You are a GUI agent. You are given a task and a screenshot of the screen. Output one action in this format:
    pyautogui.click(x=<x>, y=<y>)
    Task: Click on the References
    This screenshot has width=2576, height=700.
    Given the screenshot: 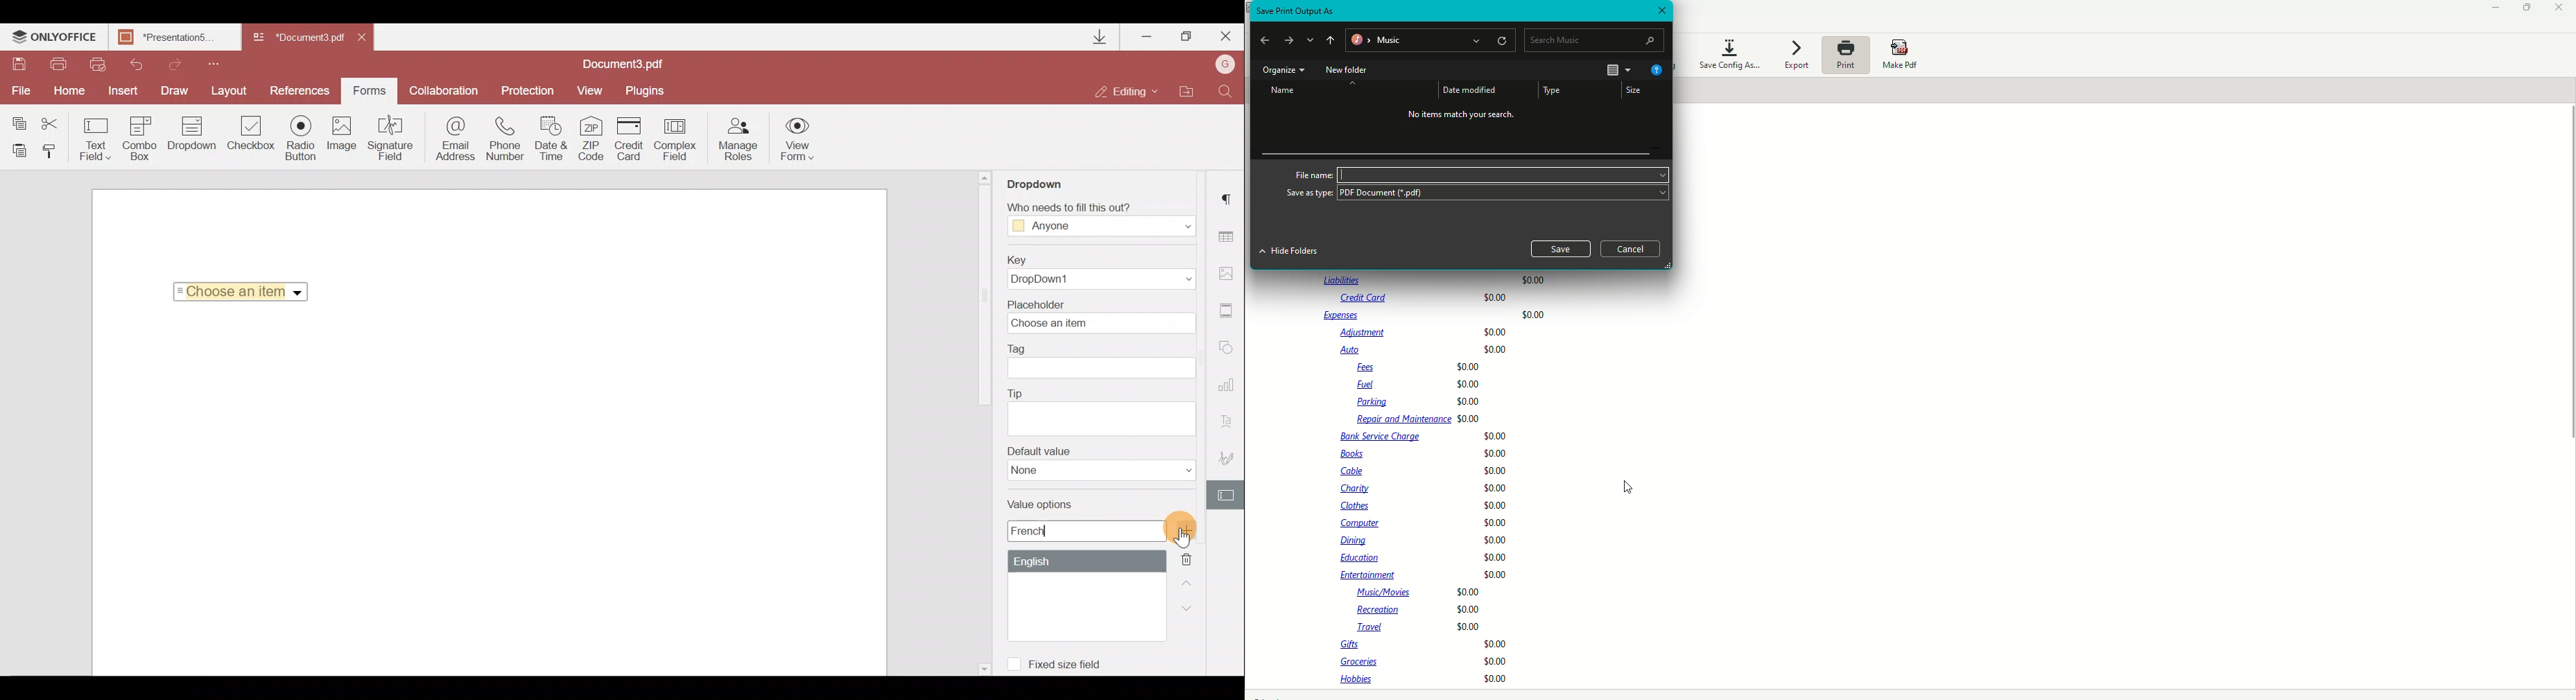 What is the action you would take?
    pyautogui.click(x=302, y=89)
    